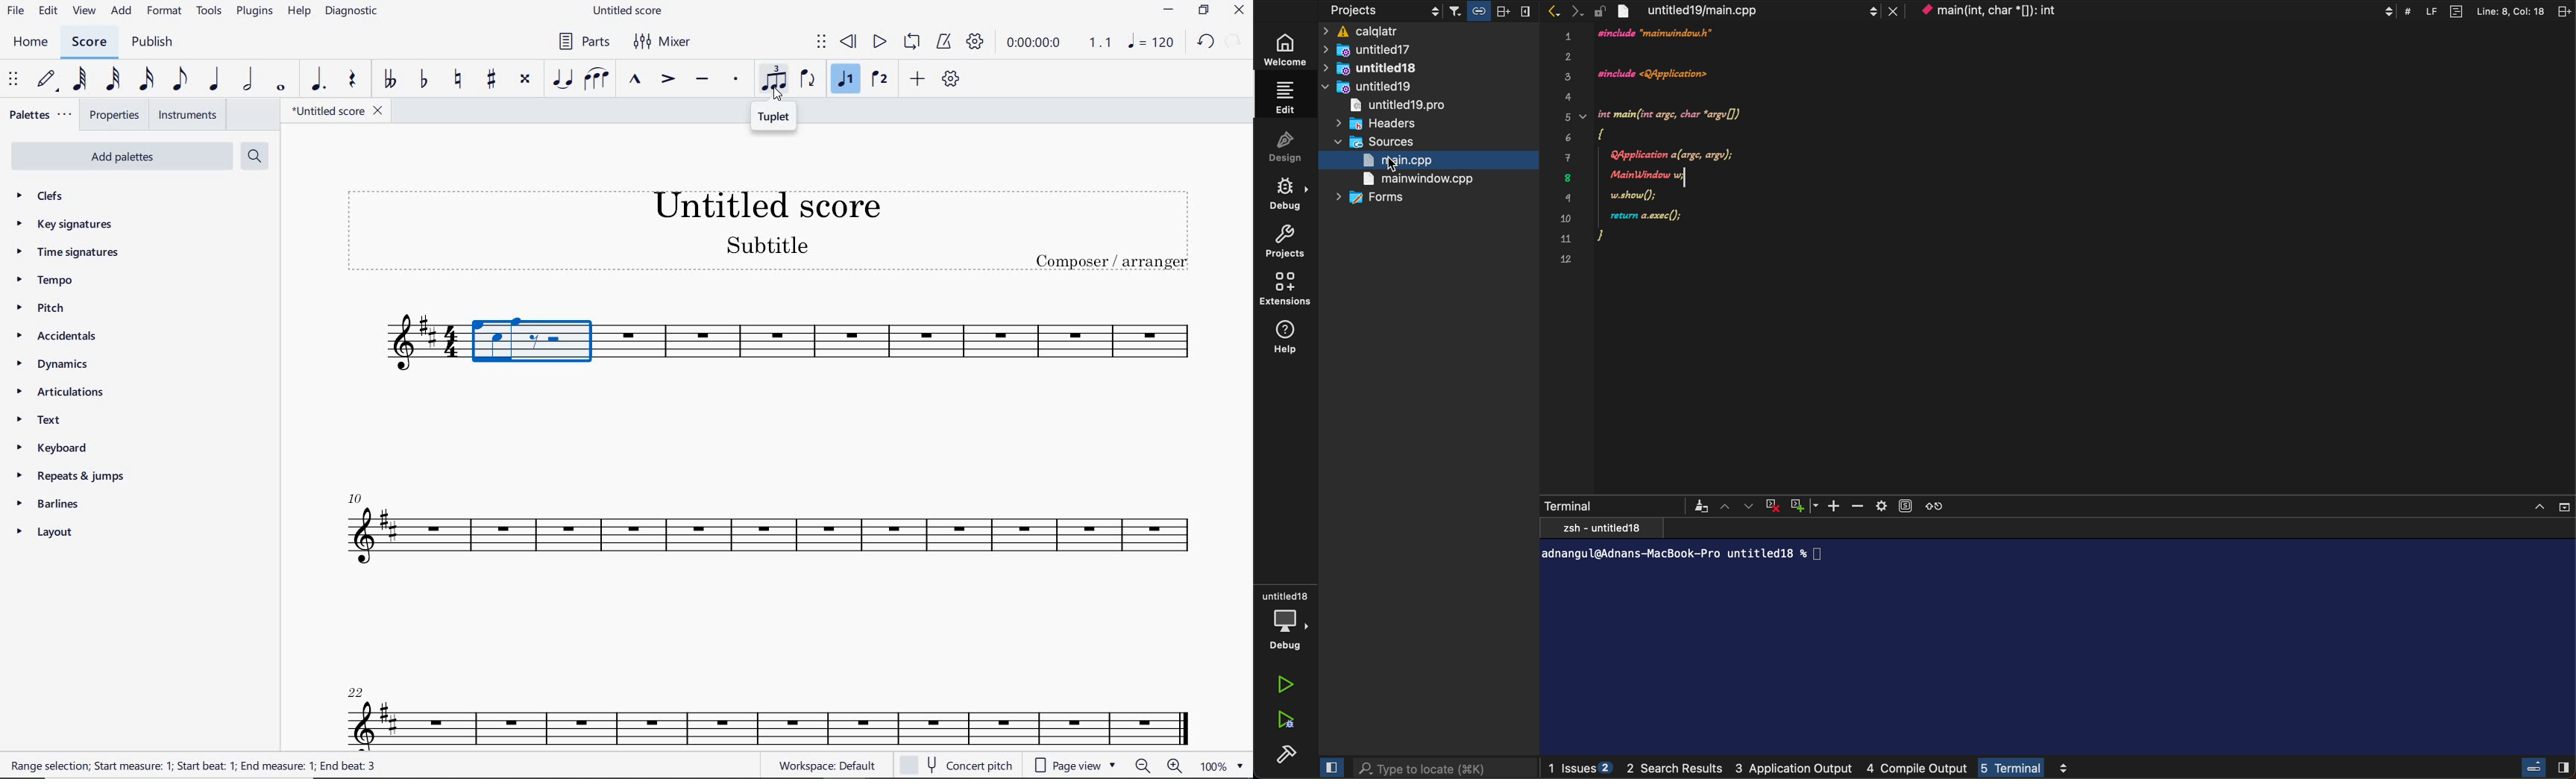 The image size is (2576, 784). I want to click on untitlewd18, so click(1378, 69).